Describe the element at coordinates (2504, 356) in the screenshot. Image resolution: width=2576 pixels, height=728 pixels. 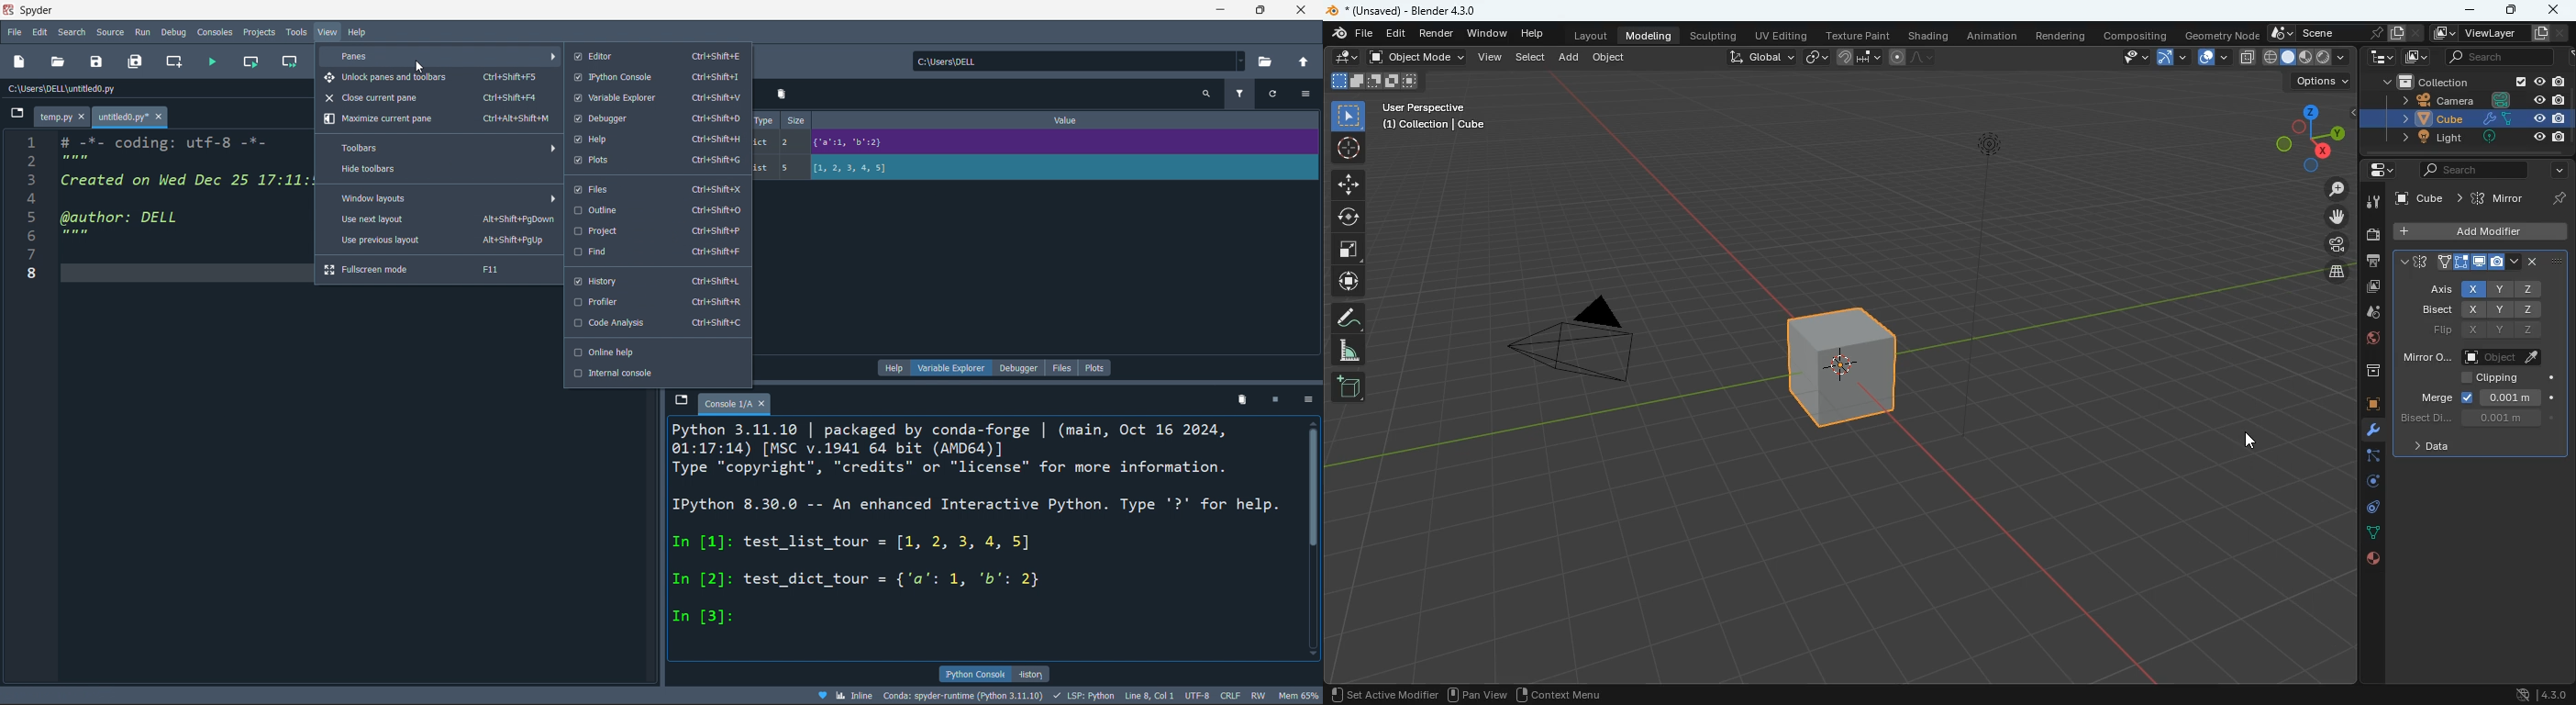
I see `object` at that location.